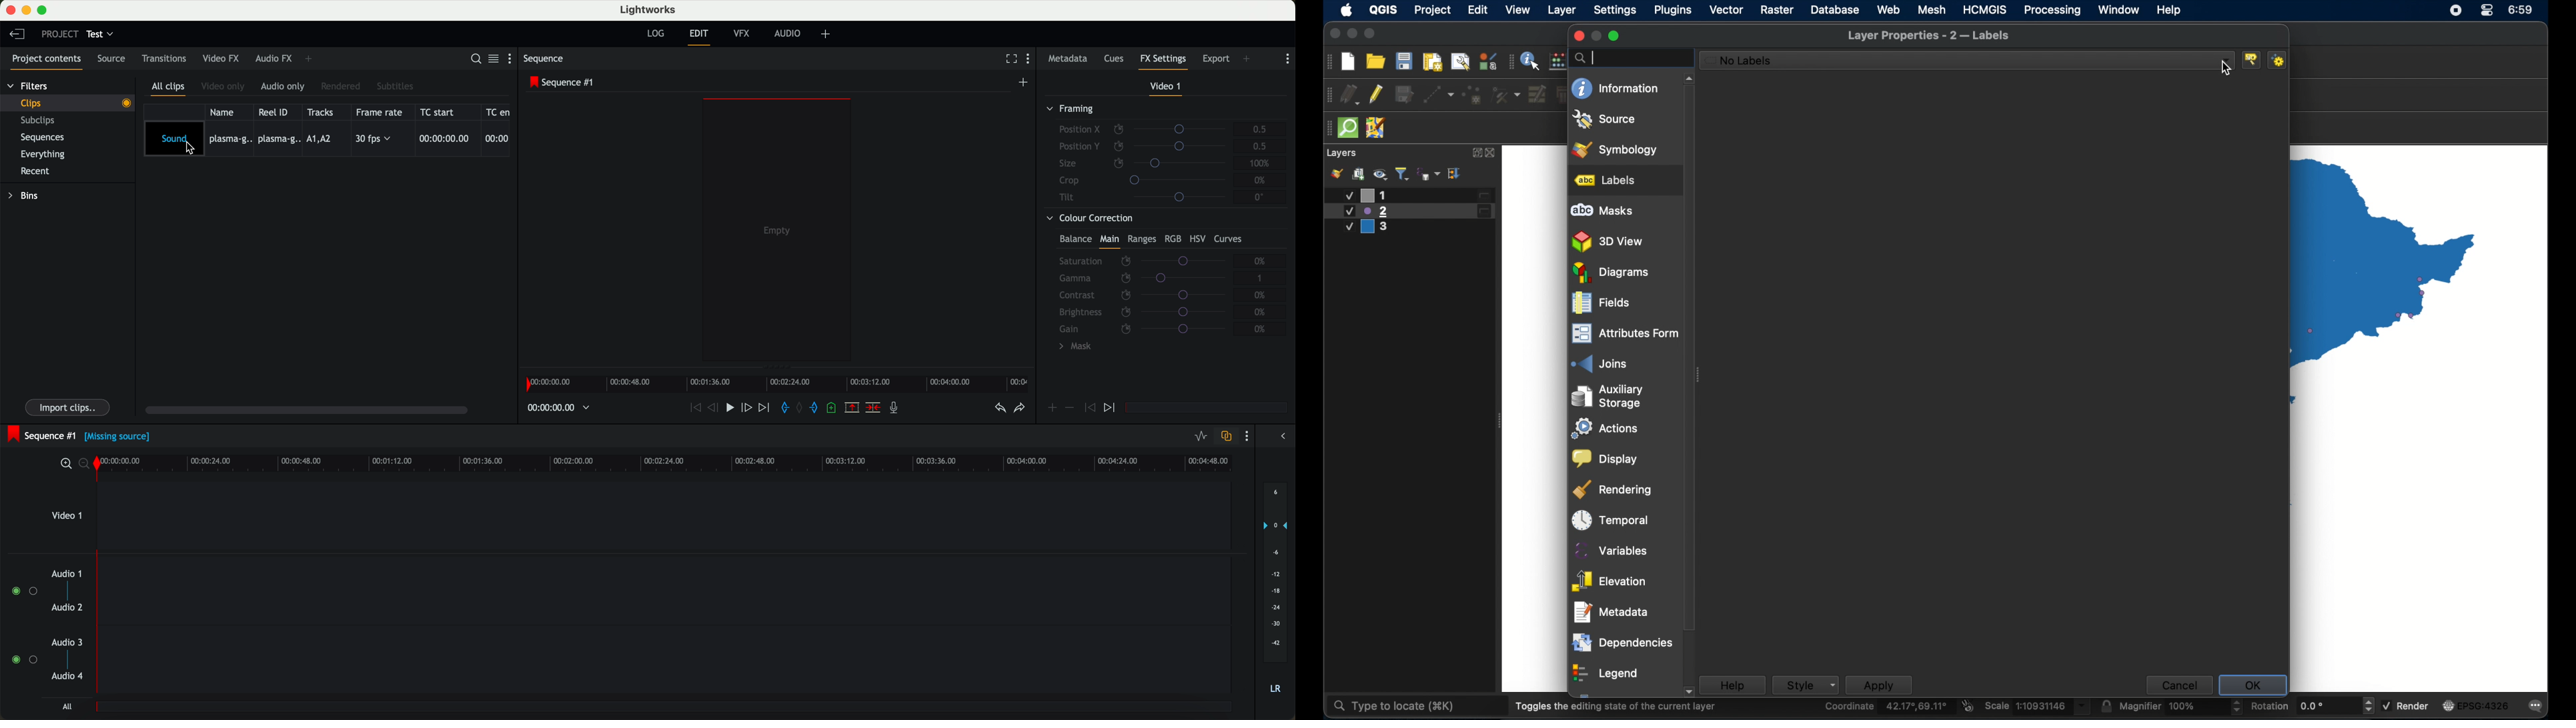  What do you see at coordinates (1611, 273) in the screenshot?
I see `diagrams` at bounding box center [1611, 273].